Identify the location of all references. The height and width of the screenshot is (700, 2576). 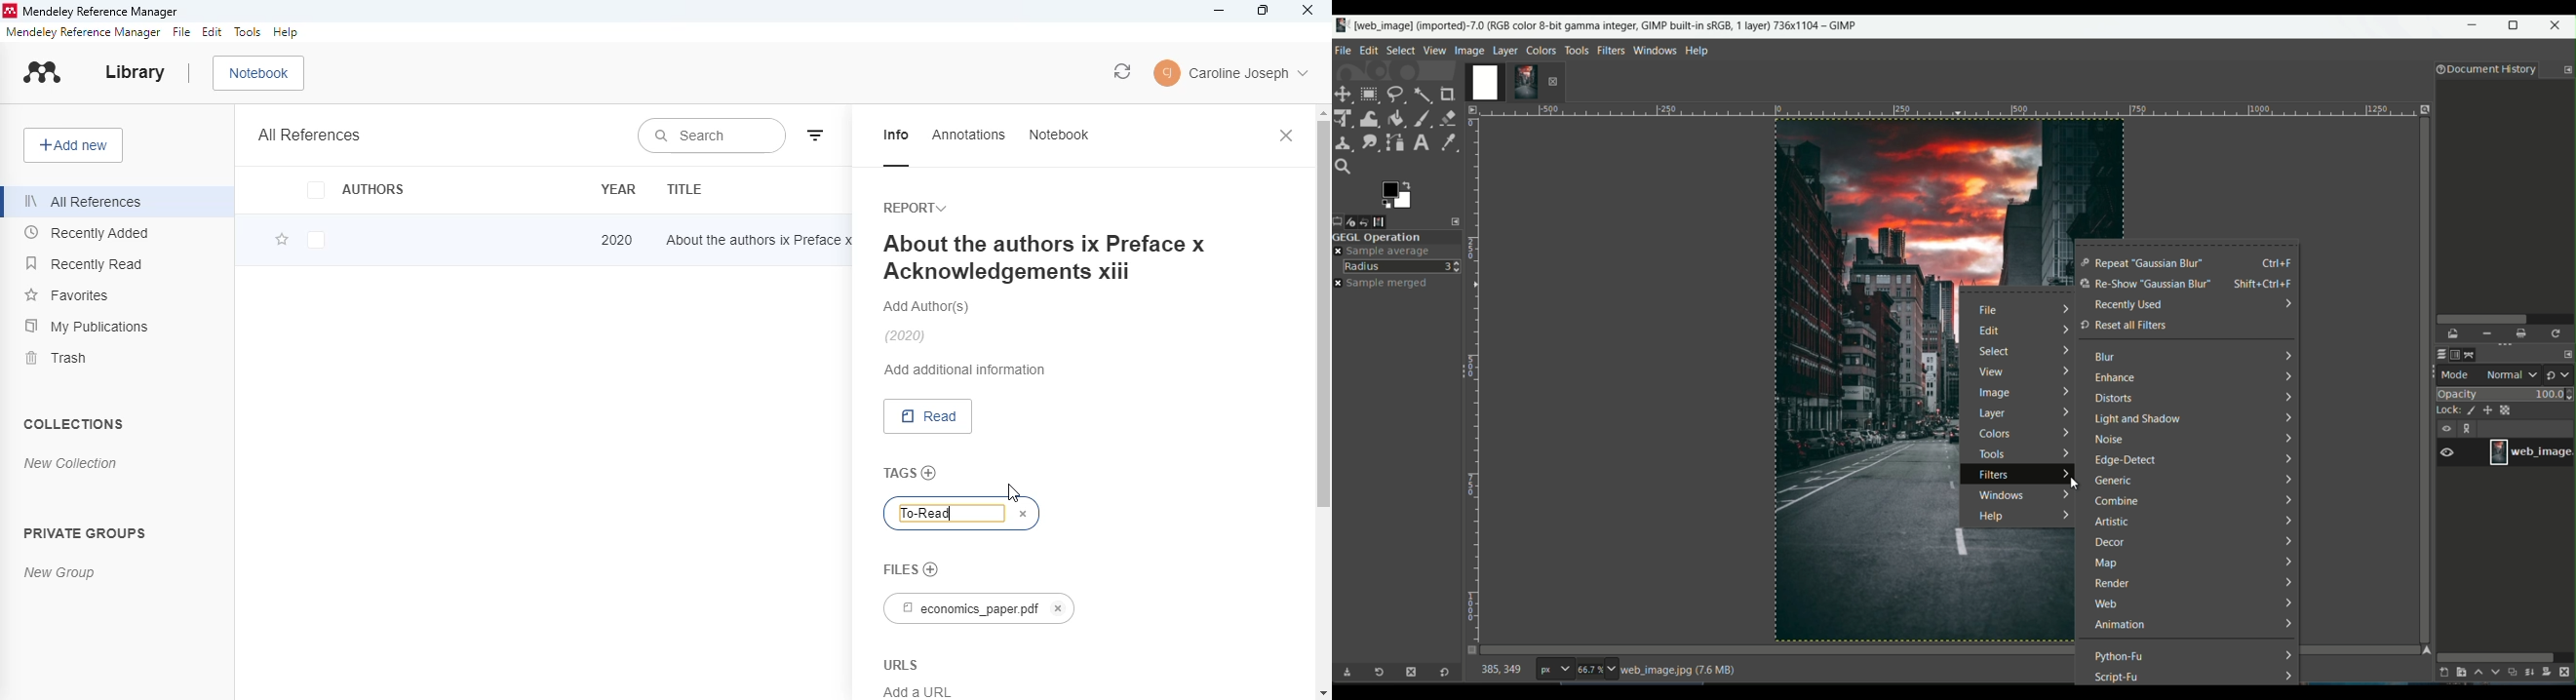
(83, 201).